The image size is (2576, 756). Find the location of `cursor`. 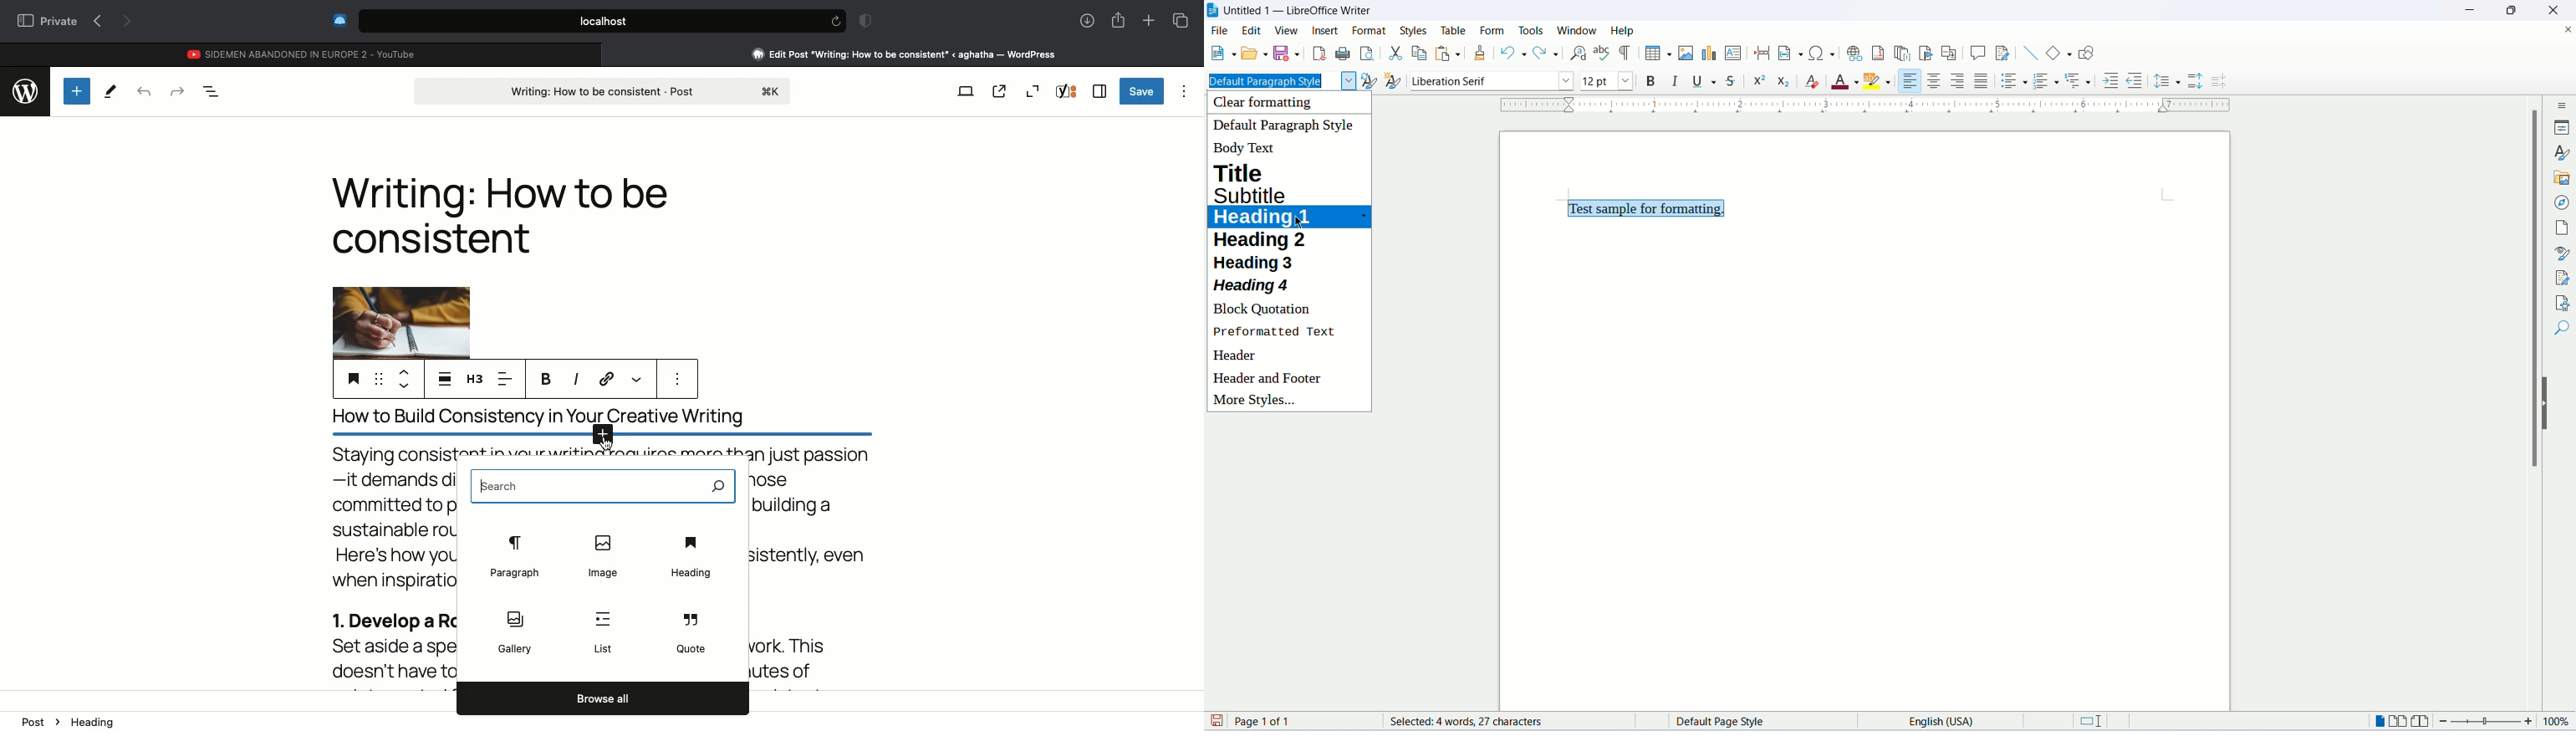

cursor is located at coordinates (603, 447).